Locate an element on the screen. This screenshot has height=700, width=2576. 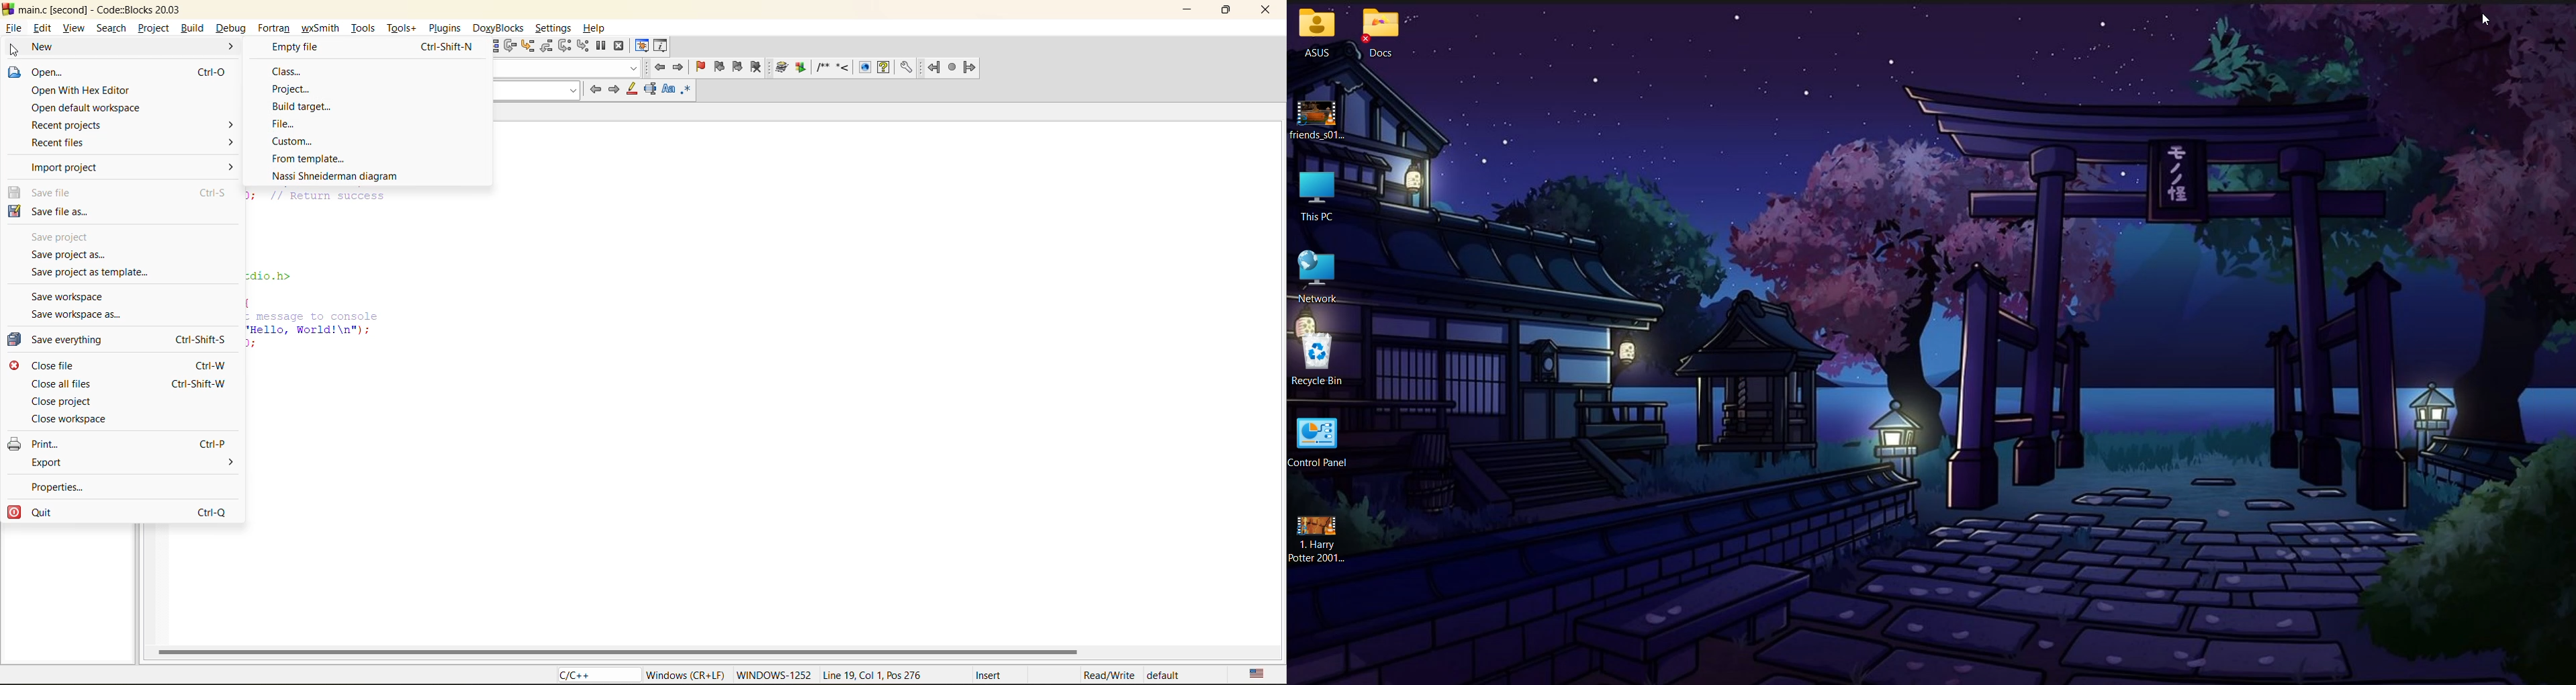
close project is located at coordinates (66, 400).